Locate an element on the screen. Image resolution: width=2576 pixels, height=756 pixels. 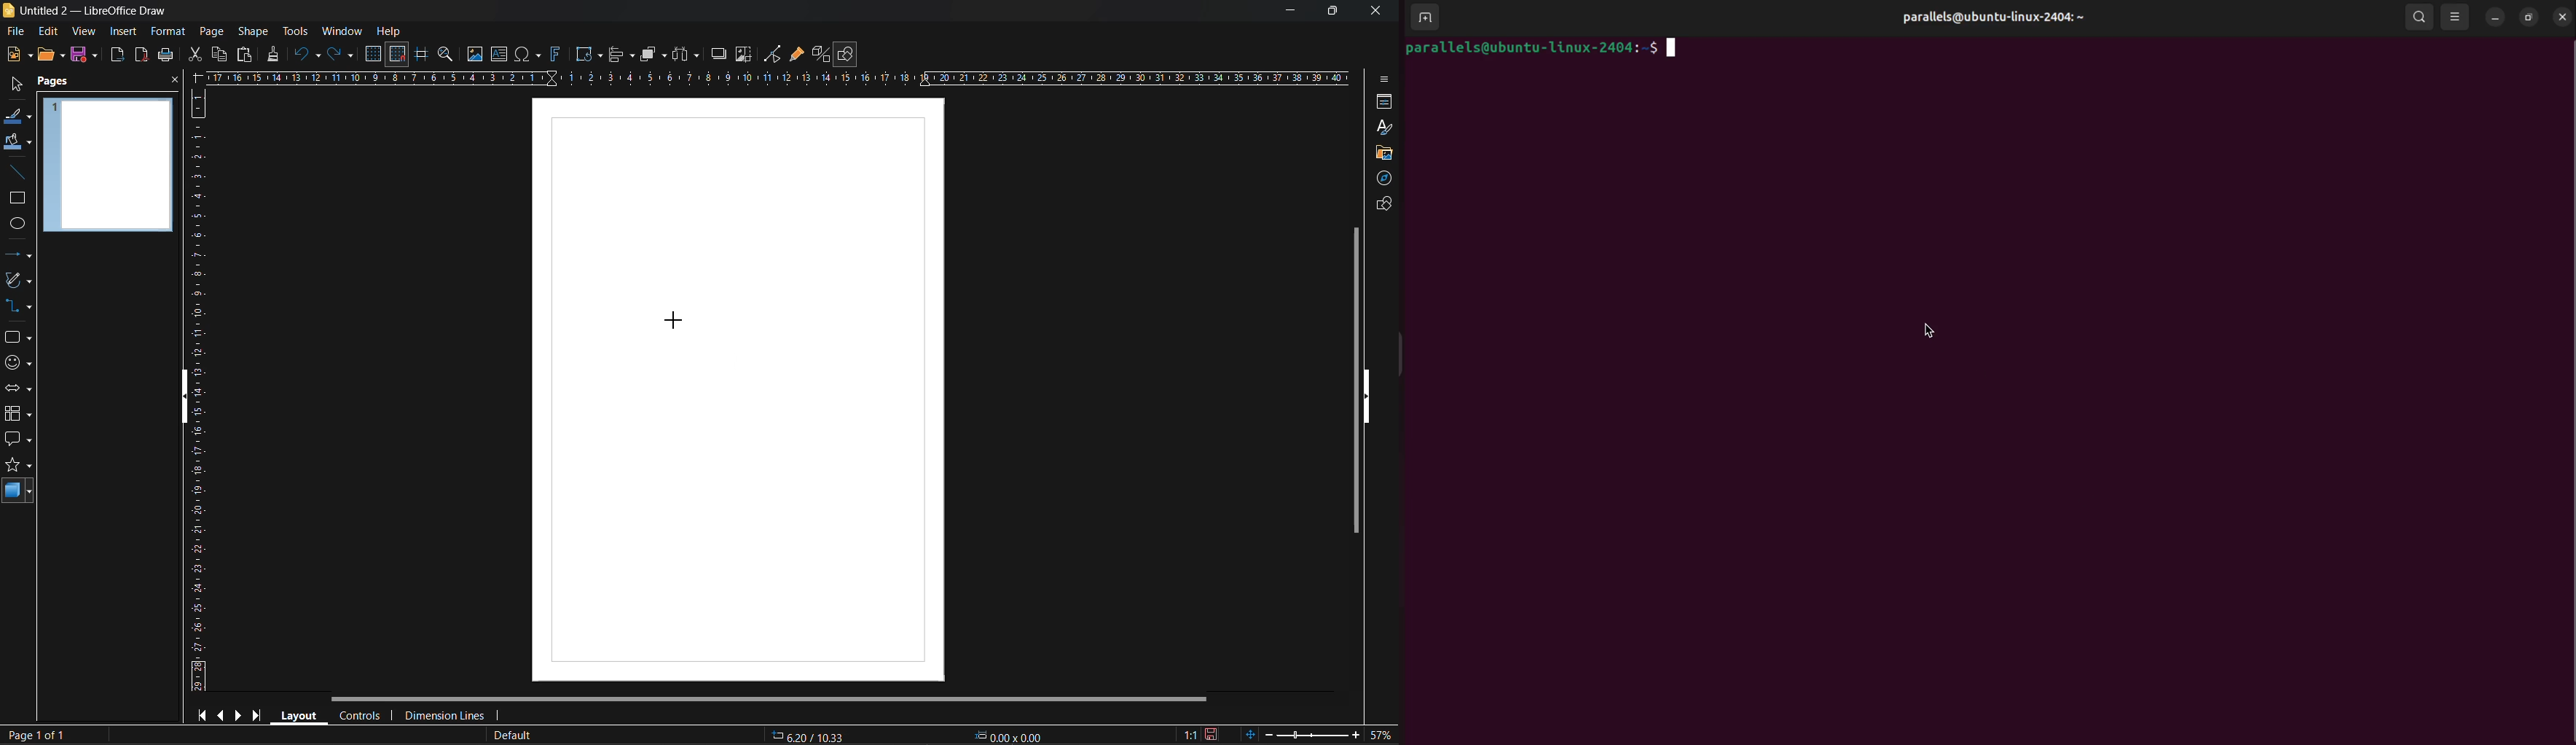
controls is located at coordinates (363, 715).